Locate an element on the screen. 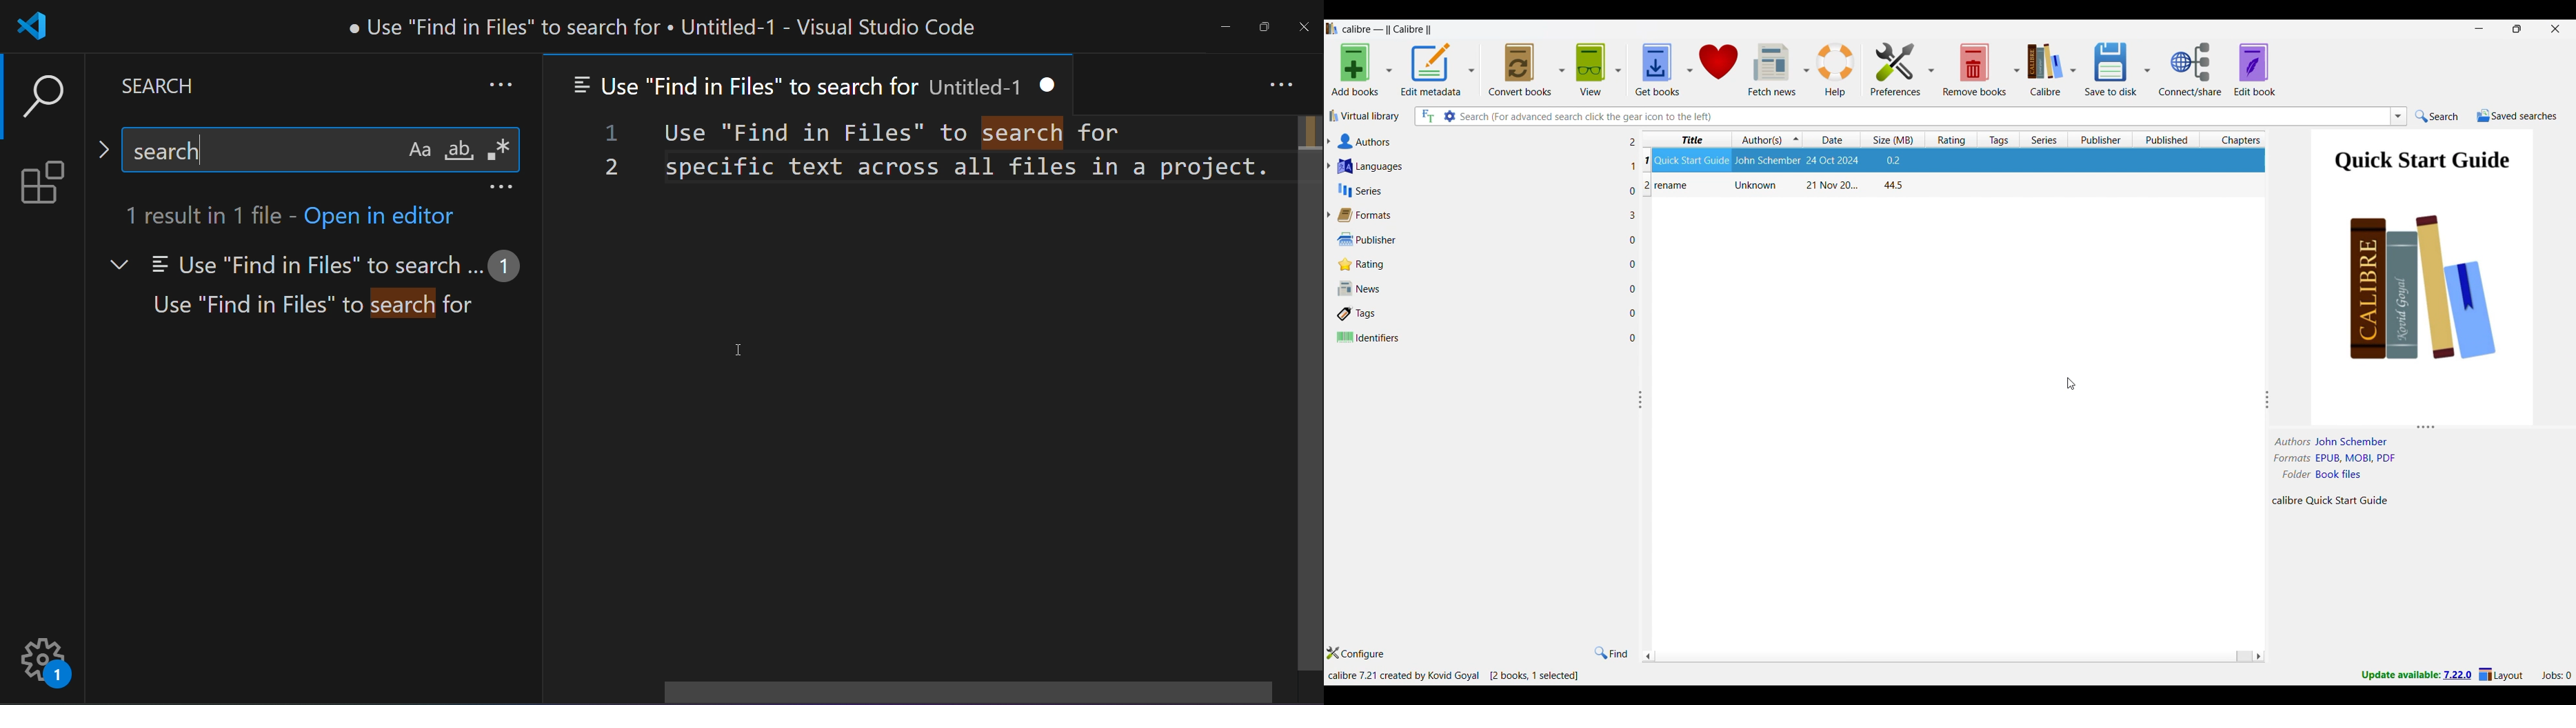 This screenshot has width=2576, height=728. 0 is located at coordinates (1636, 336).